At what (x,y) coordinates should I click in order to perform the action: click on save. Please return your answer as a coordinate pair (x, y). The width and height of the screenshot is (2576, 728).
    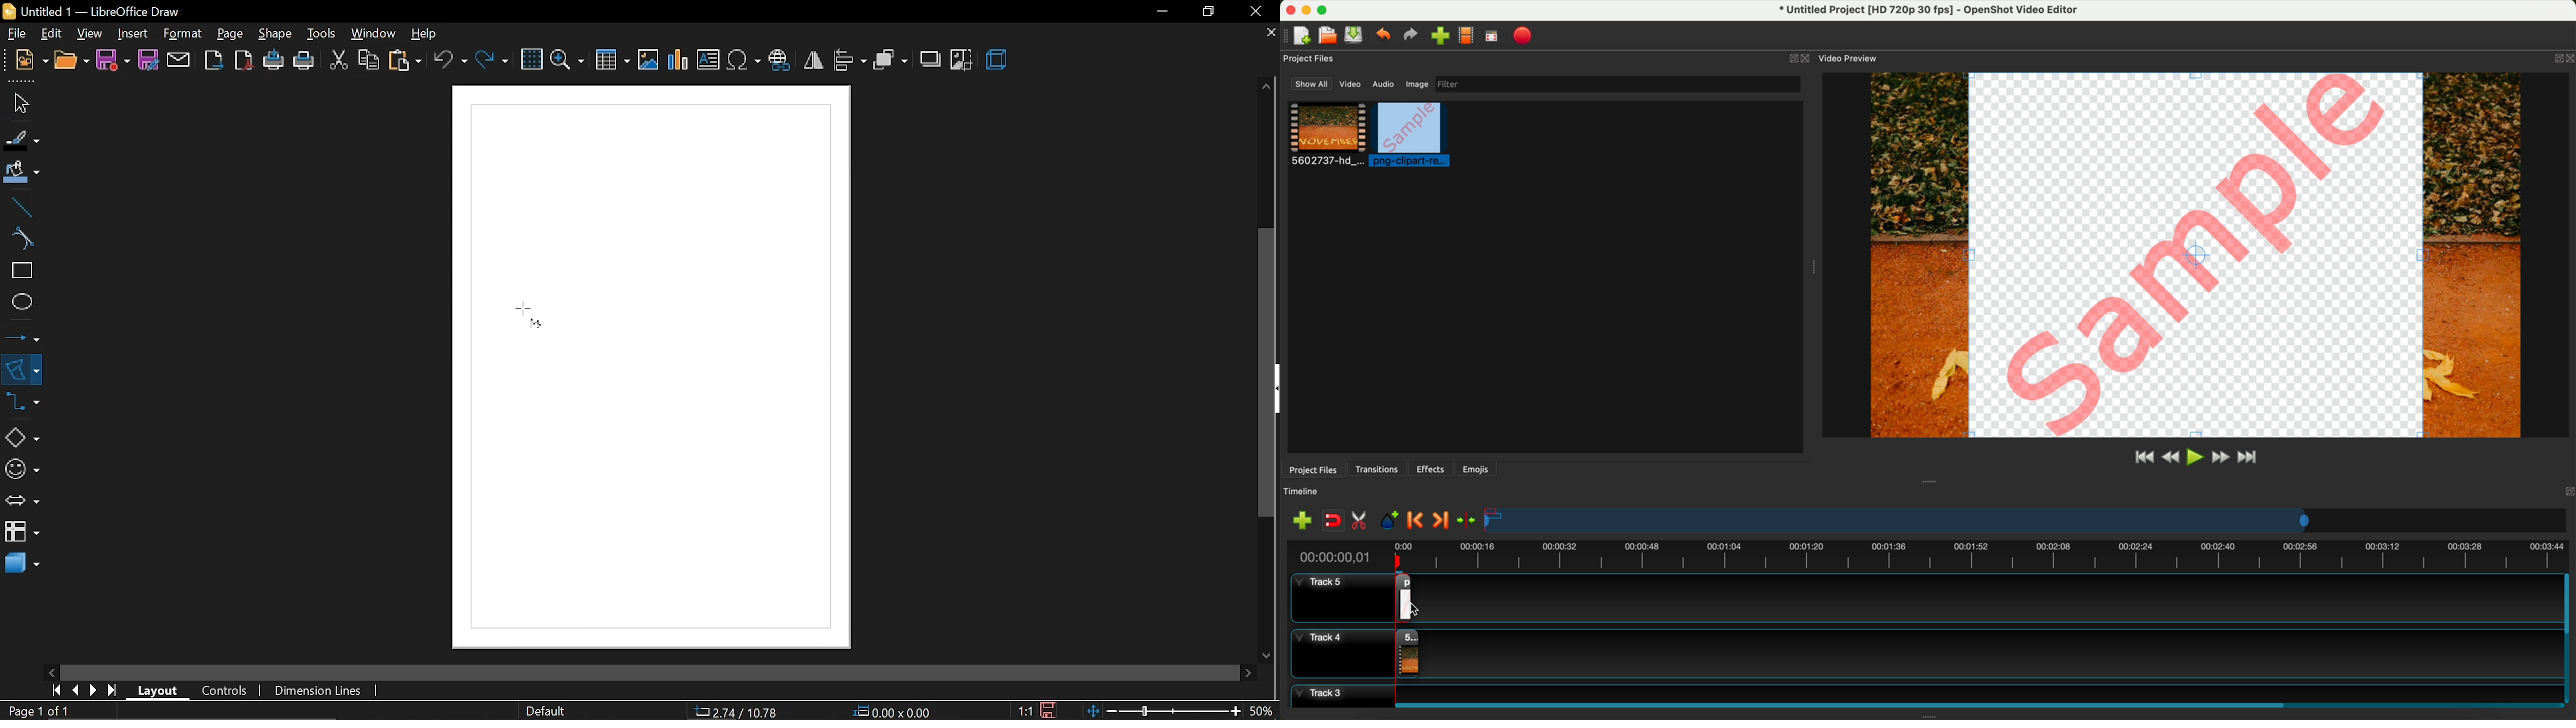
    Looking at the image, I should click on (113, 60).